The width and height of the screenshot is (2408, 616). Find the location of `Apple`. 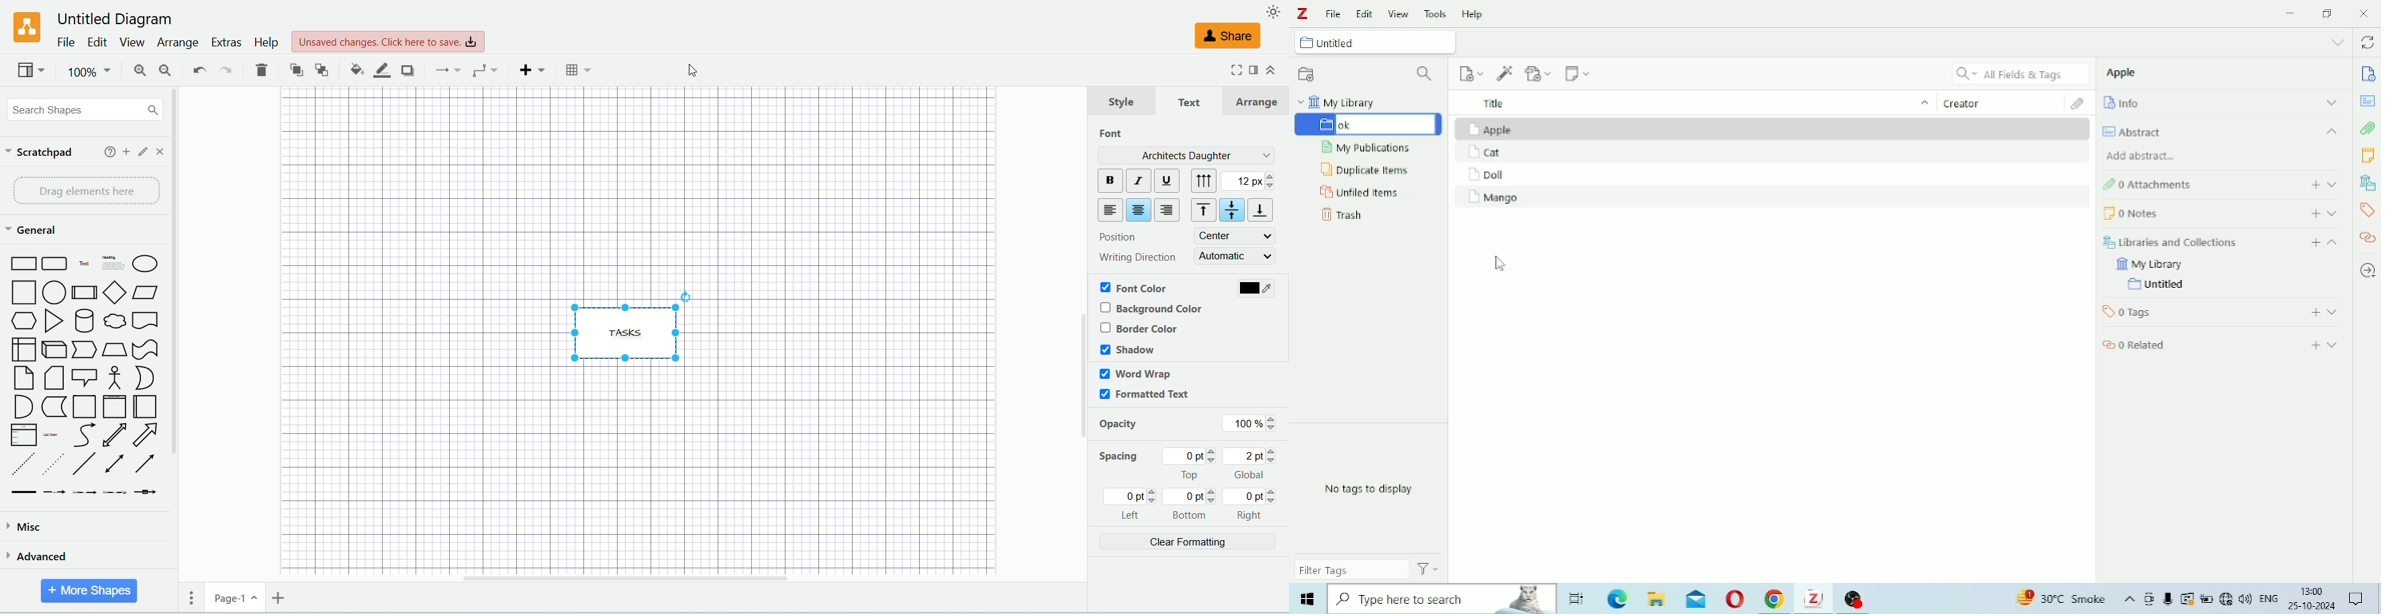

Apple is located at coordinates (1496, 129).